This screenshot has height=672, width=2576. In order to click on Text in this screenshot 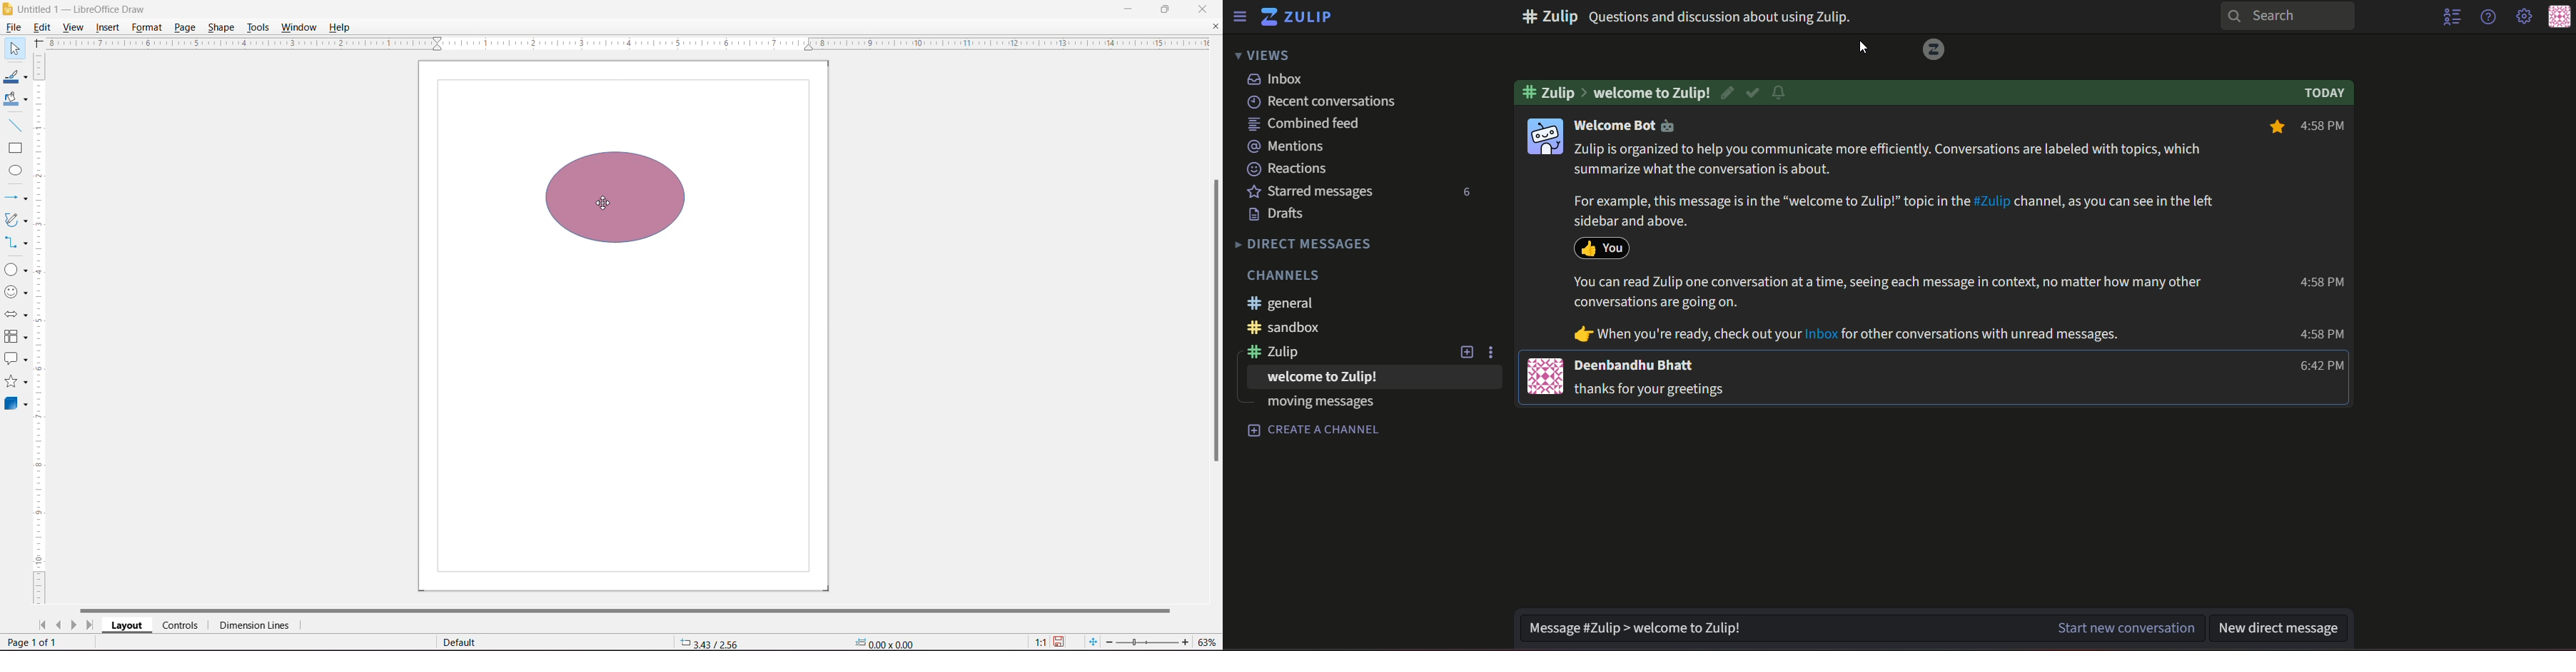, I will do `click(1847, 335)`.